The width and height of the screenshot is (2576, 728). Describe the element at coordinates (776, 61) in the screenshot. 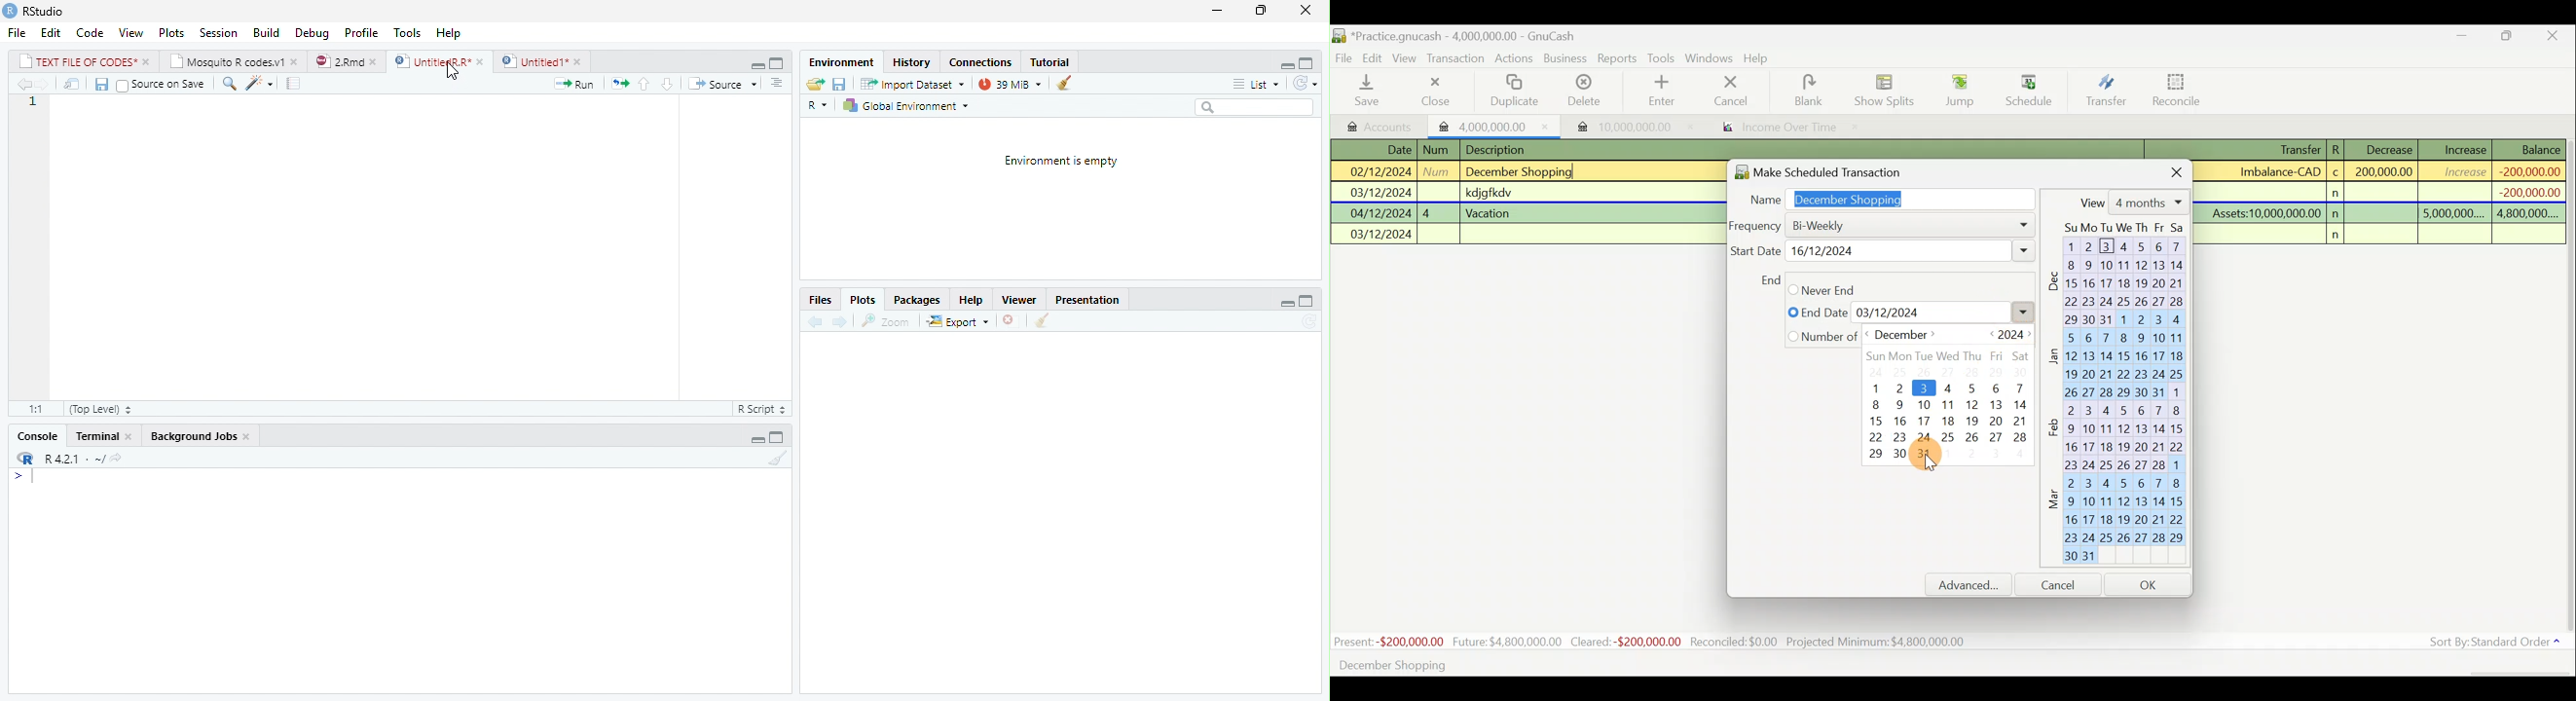

I see `Maximize` at that location.